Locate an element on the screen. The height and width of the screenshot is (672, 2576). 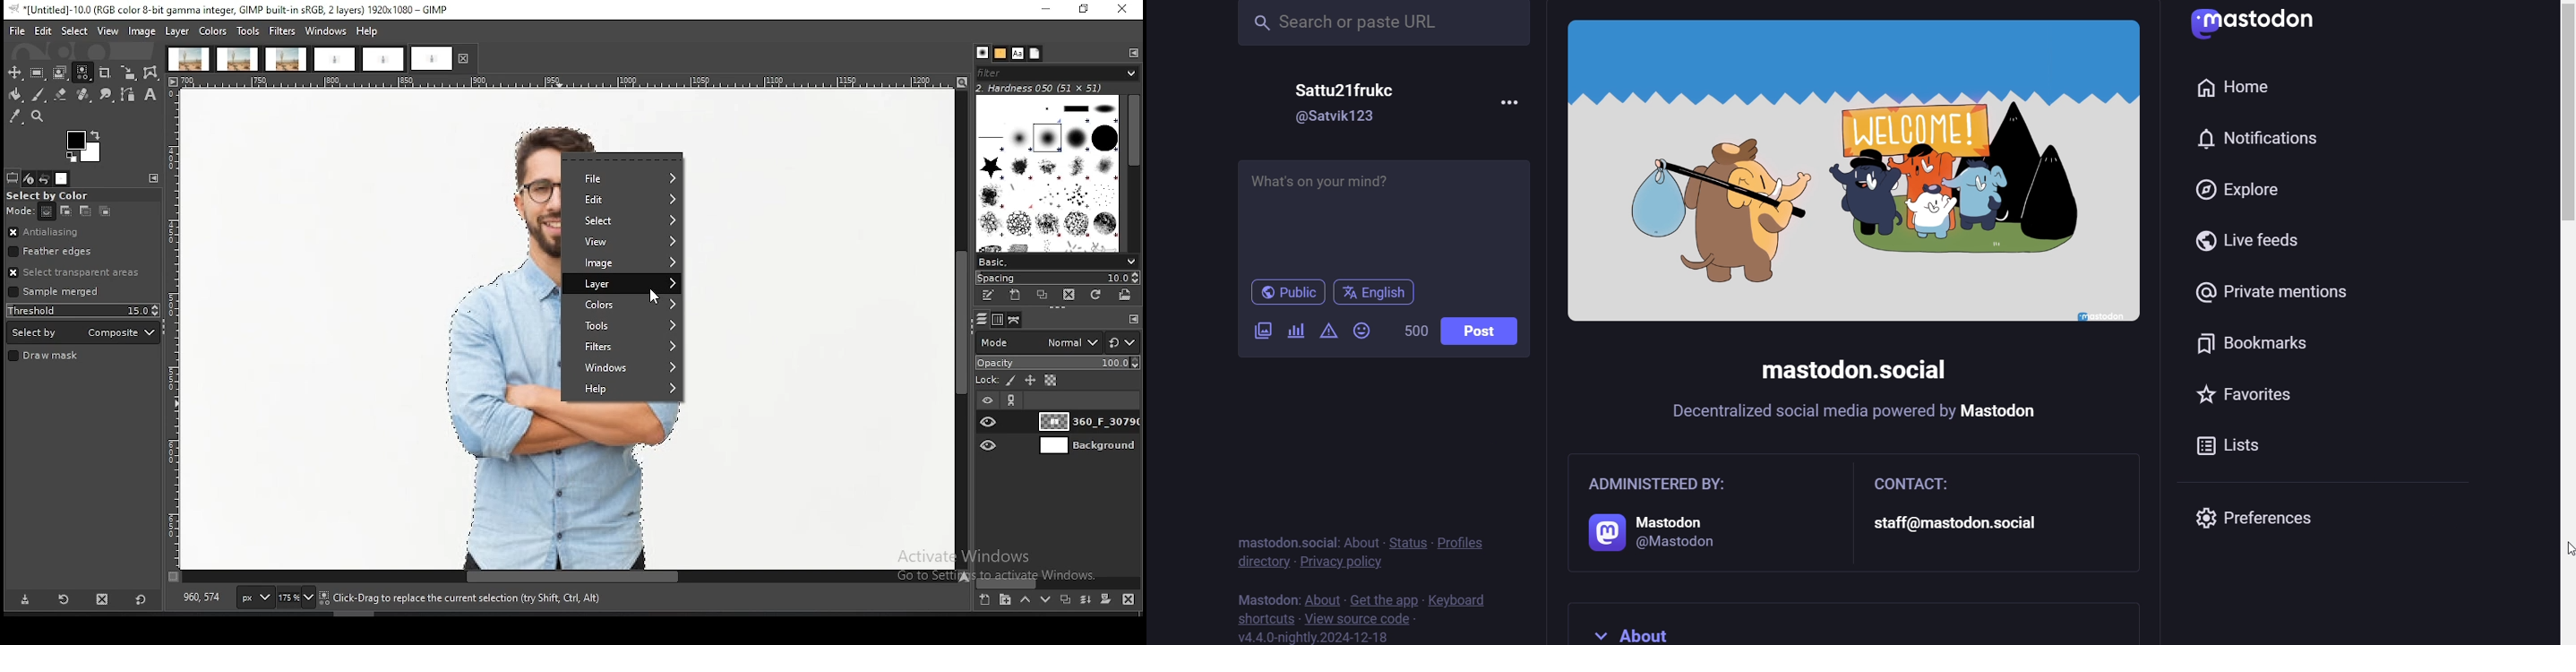
layer visibility on/off is located at coordinates (990, 446).